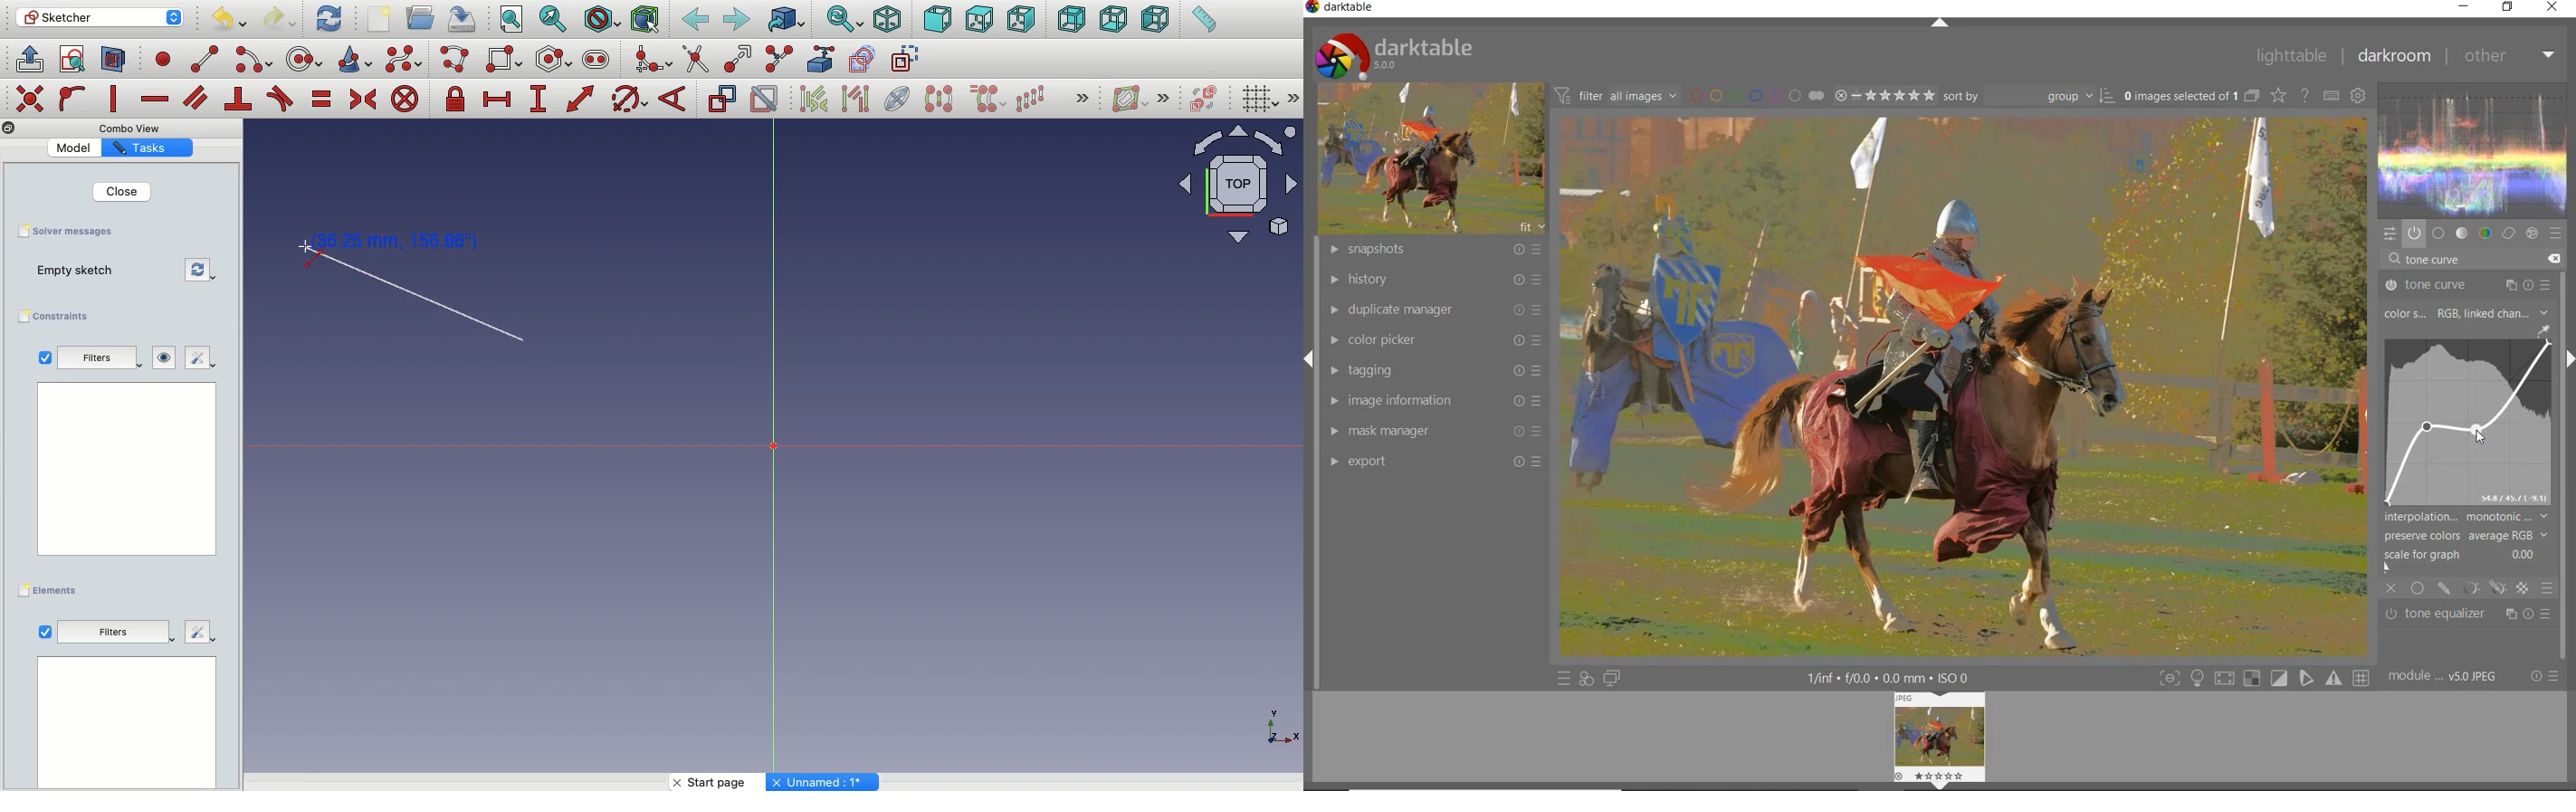 This screenshot has height=812, width=2576. What do you see at coordinates (423, 17) in the screenshot?
I see `Open` at bounding box center [423, 17].